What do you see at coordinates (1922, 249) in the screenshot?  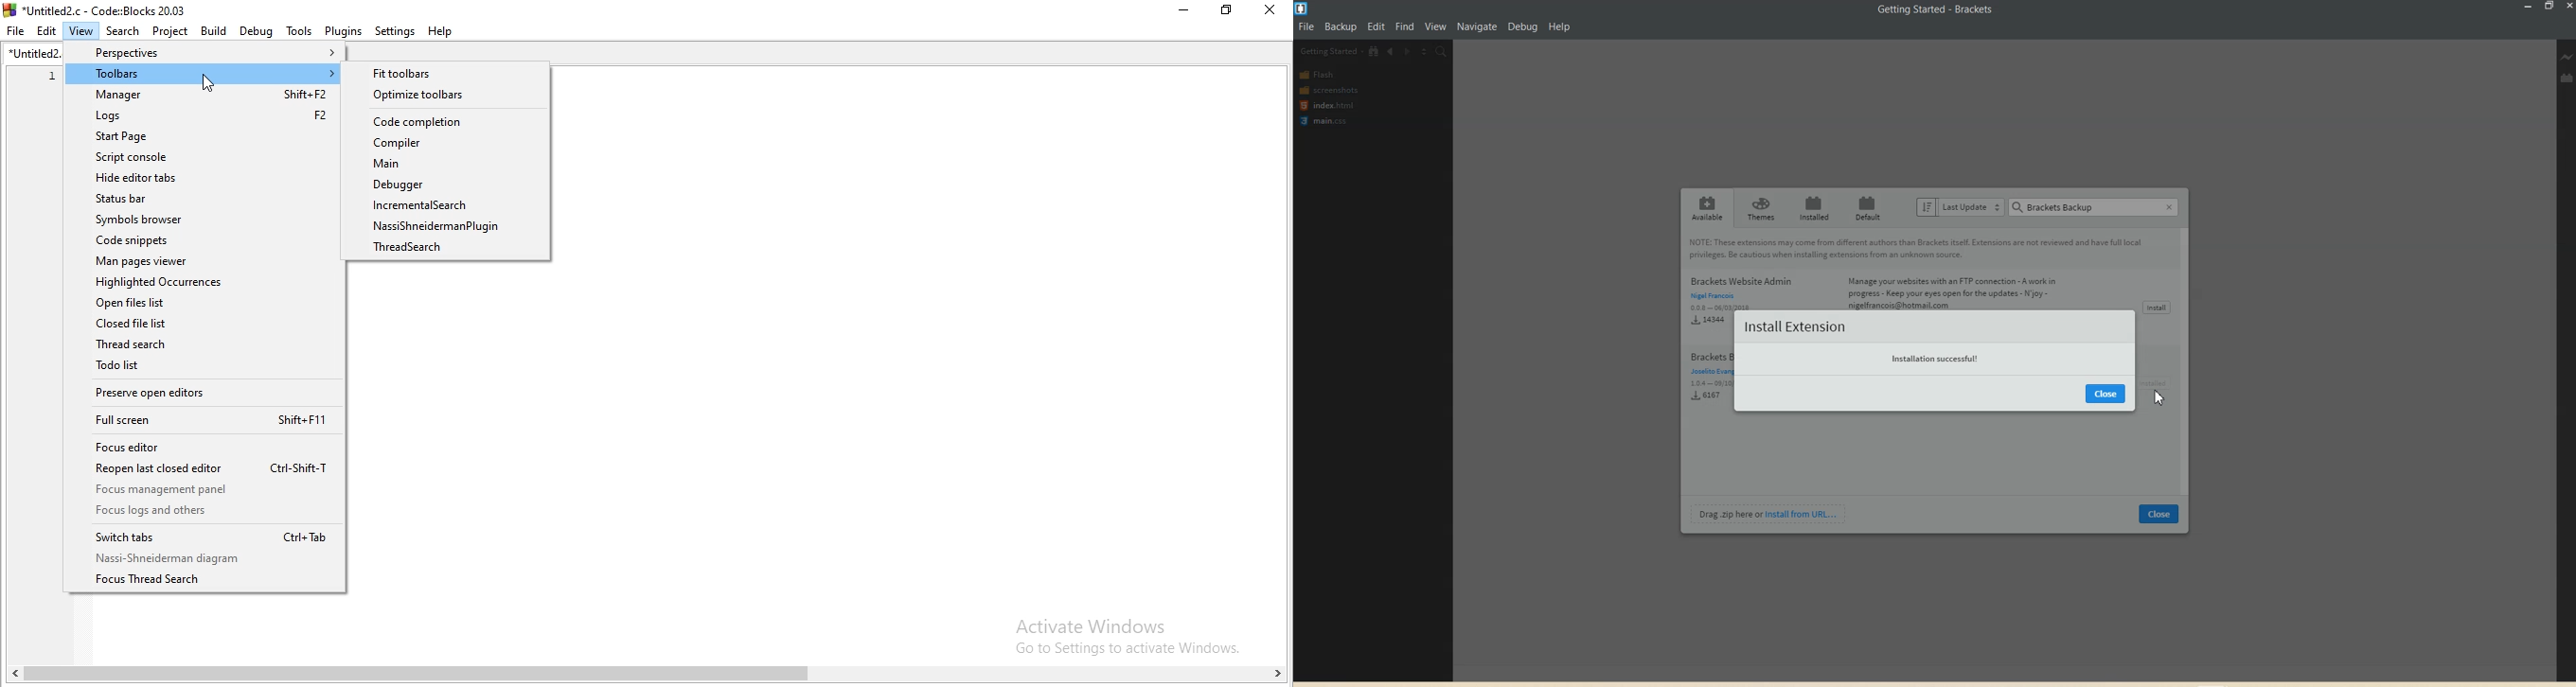 I see `These extensions may come from different authors than Brackets itself. Extensions are not reviewed and have full local privileges. Be cautious when installing extensions from an unknown source.` at bounding box center [1922, 249].